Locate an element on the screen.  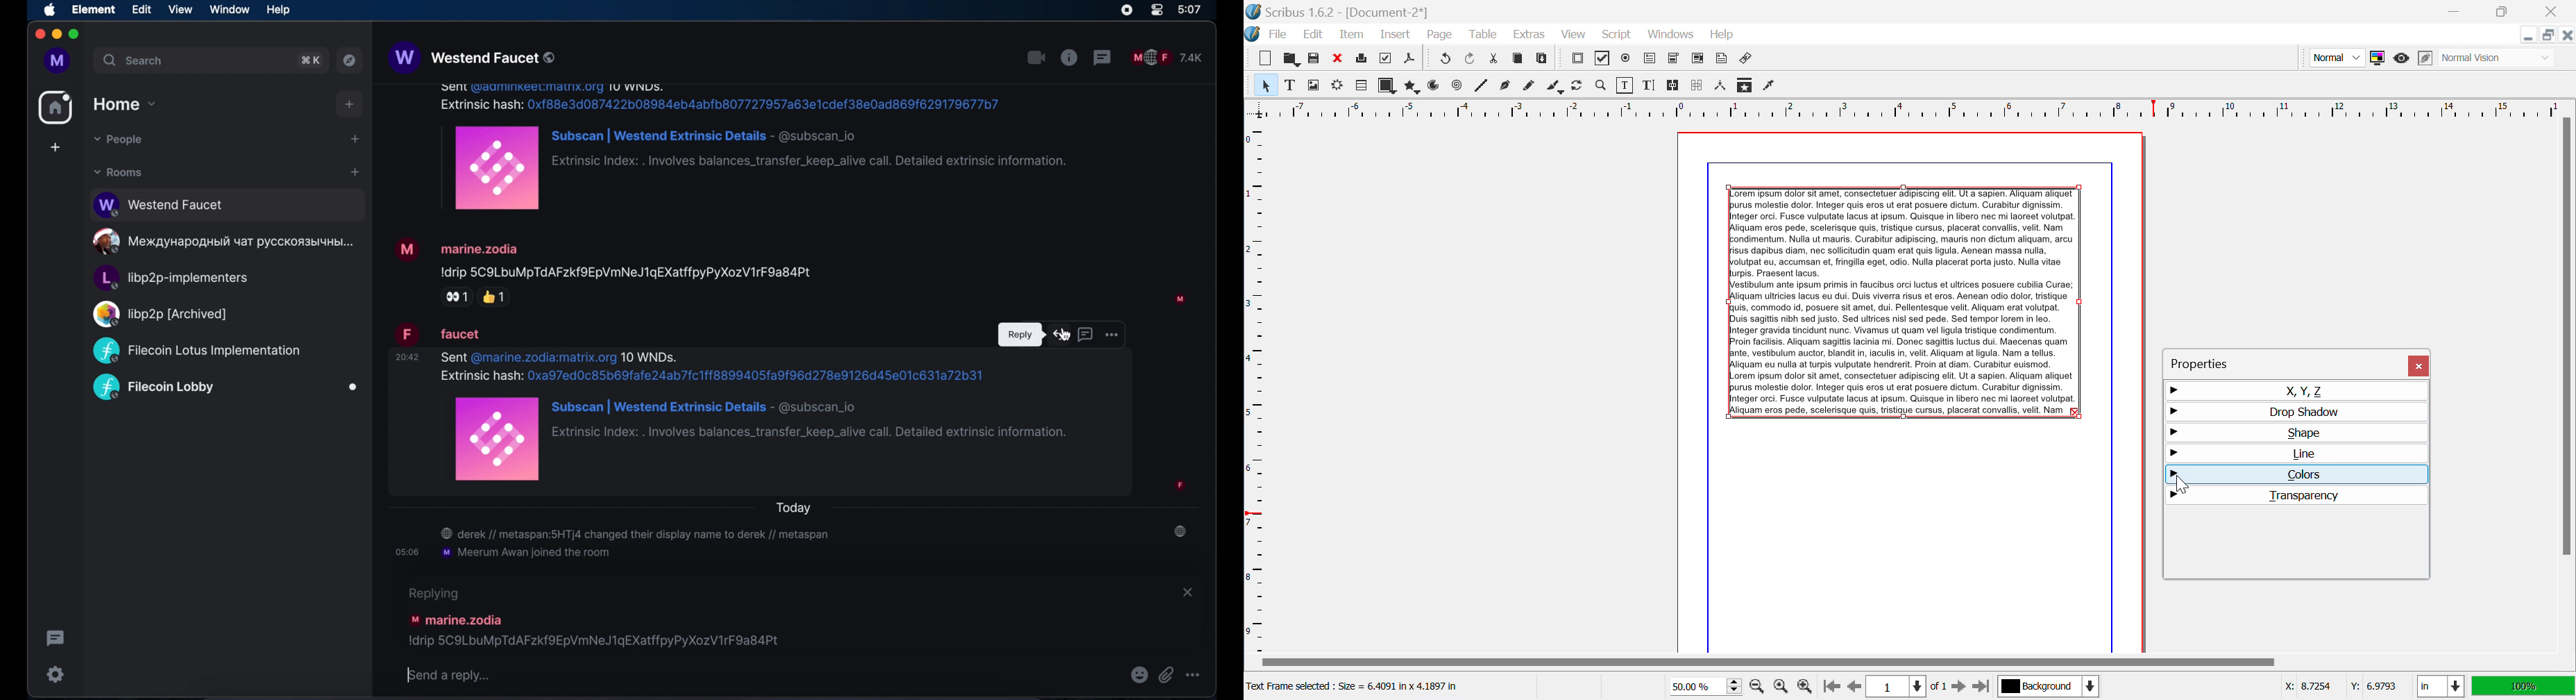
element is located at coordinates (95, 10).